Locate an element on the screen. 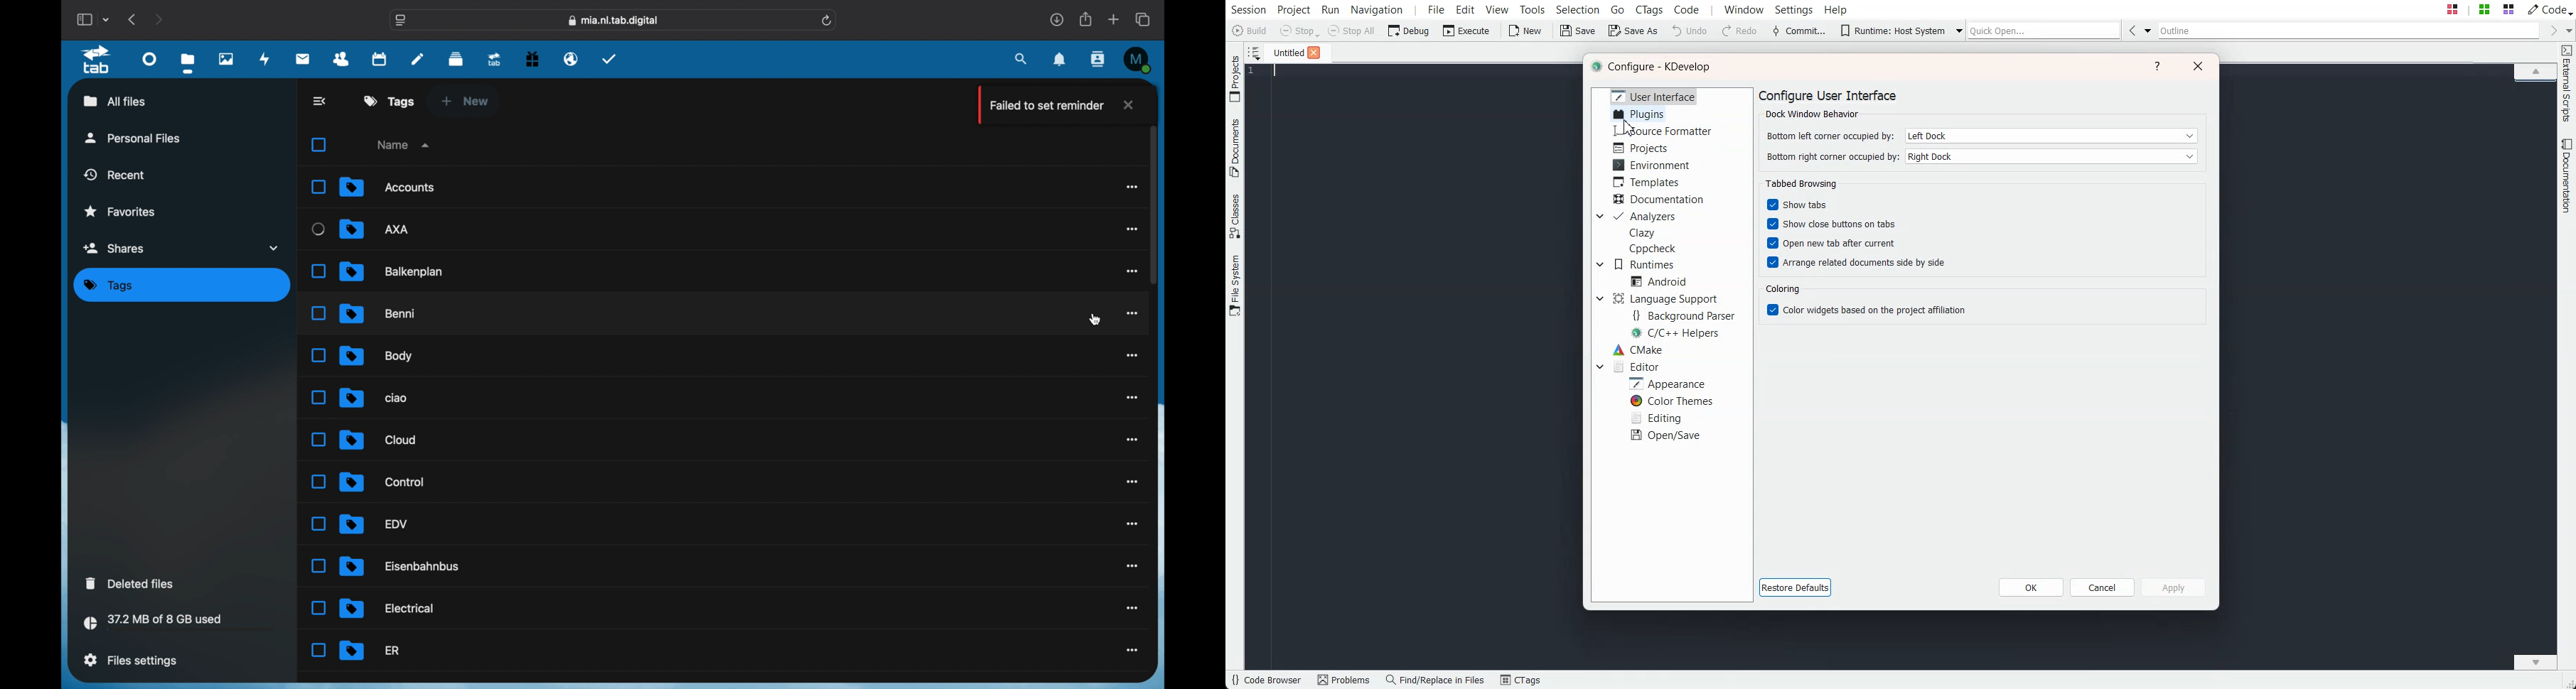  show sidebar is located at coordinates (84, 19).